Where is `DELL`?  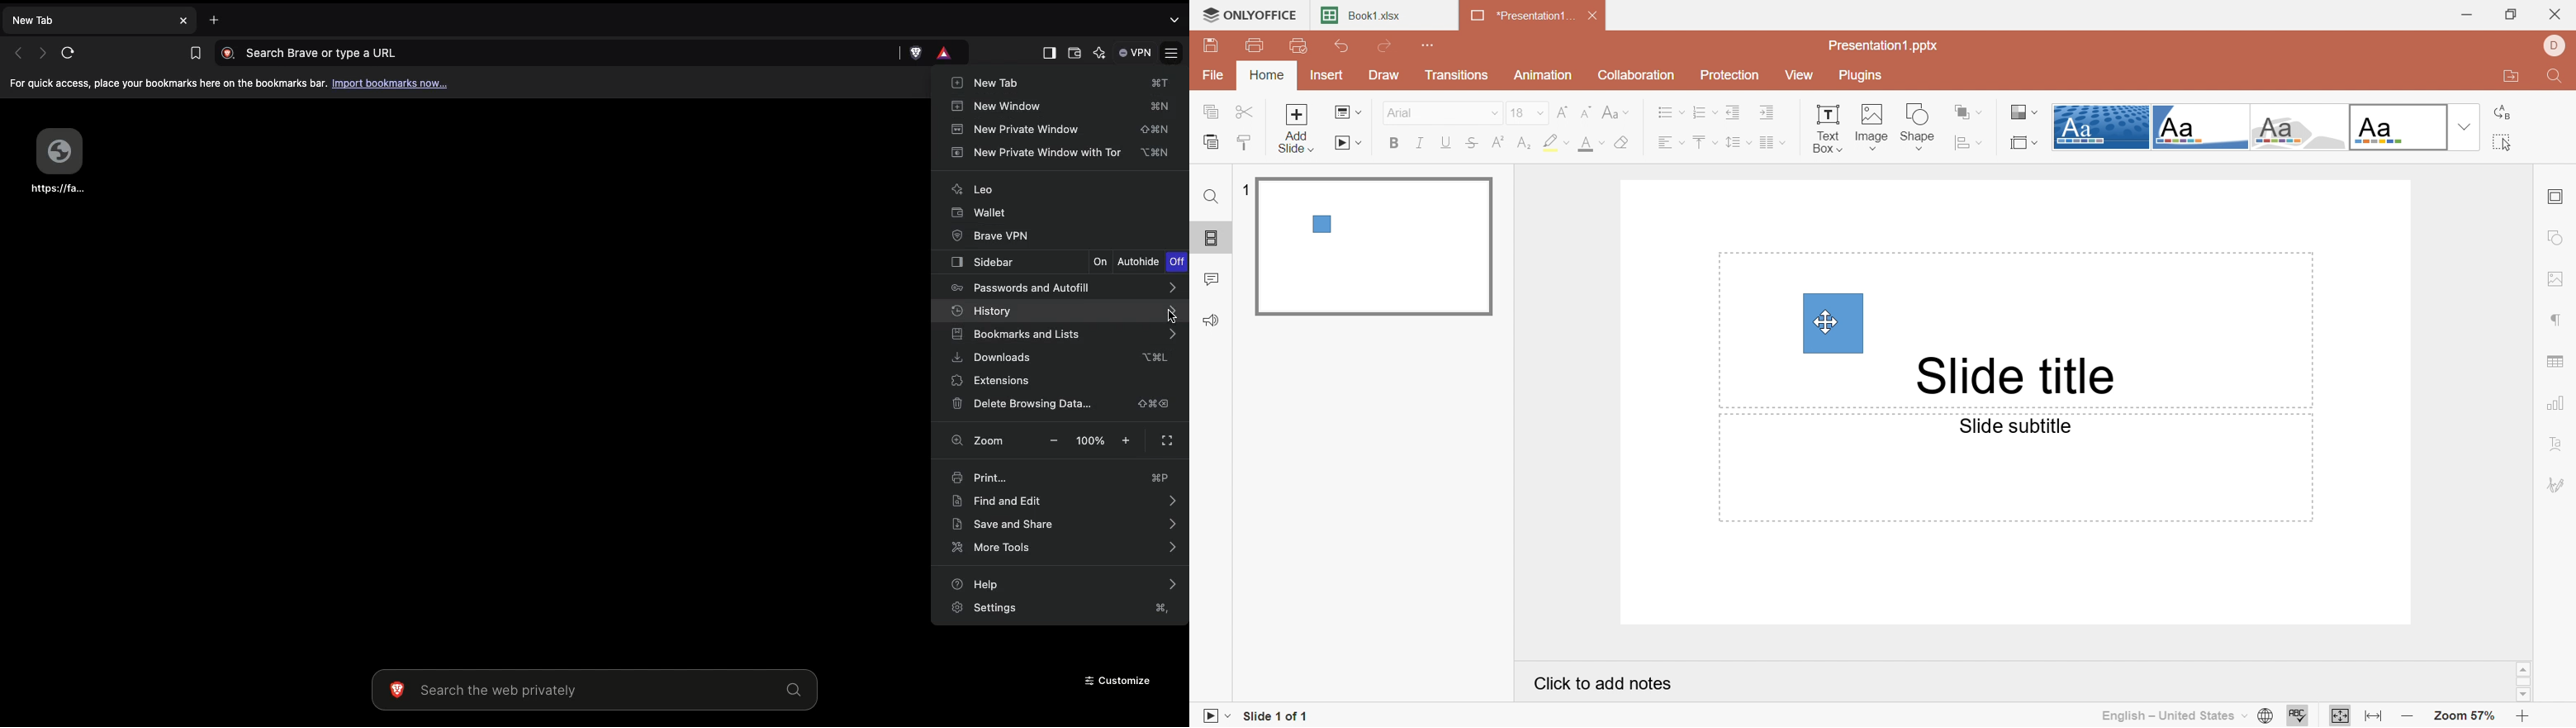
DELL is located at coordinates (2554, 45).